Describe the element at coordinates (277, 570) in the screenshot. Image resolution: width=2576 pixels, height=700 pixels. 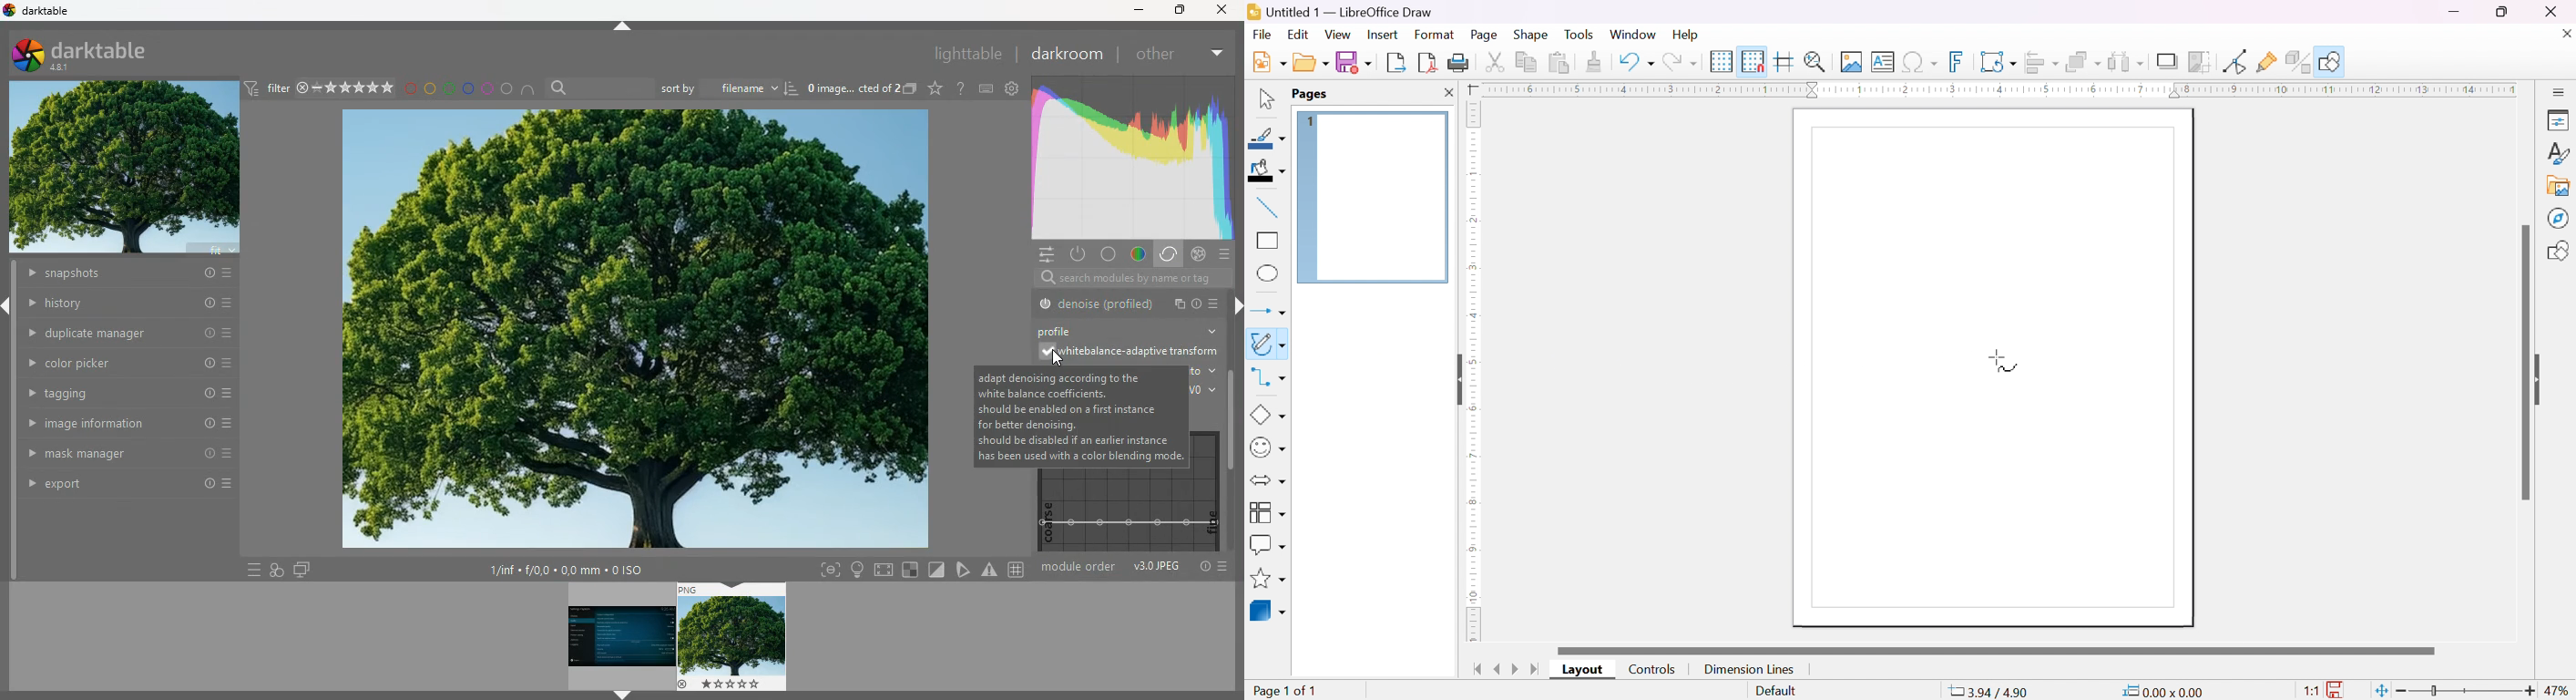
I see `images` at that location.